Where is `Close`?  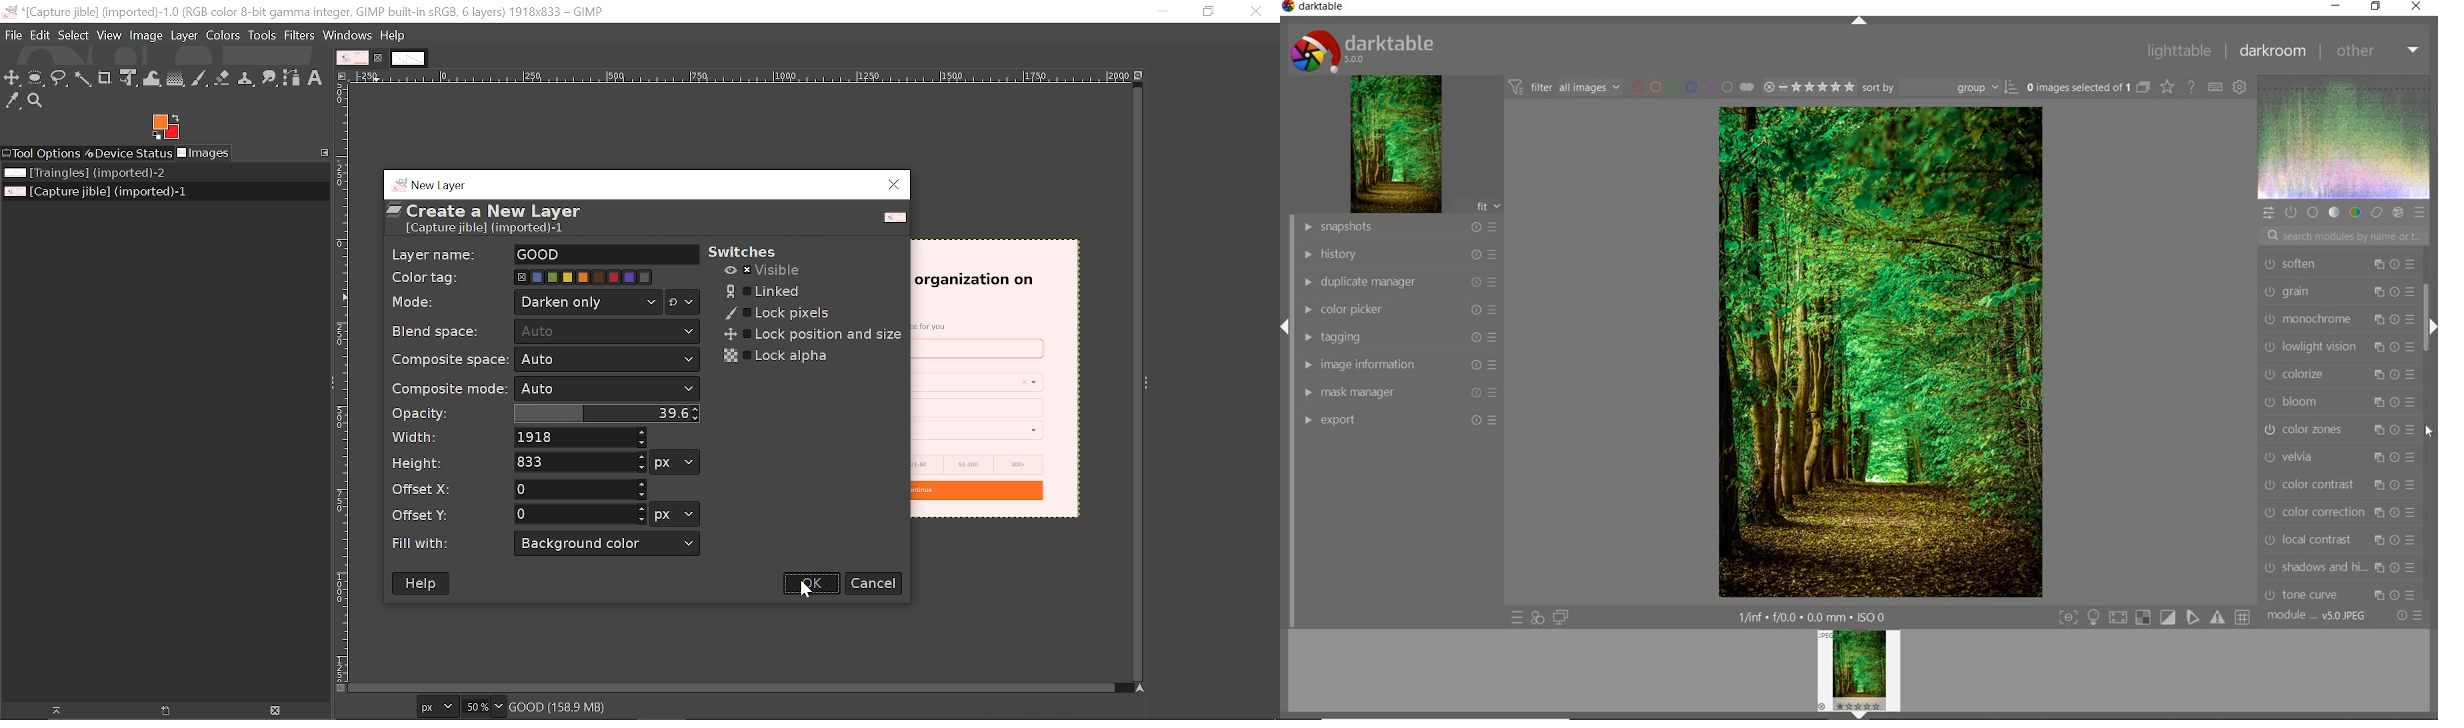 Close is located at coordinates (895, 185).